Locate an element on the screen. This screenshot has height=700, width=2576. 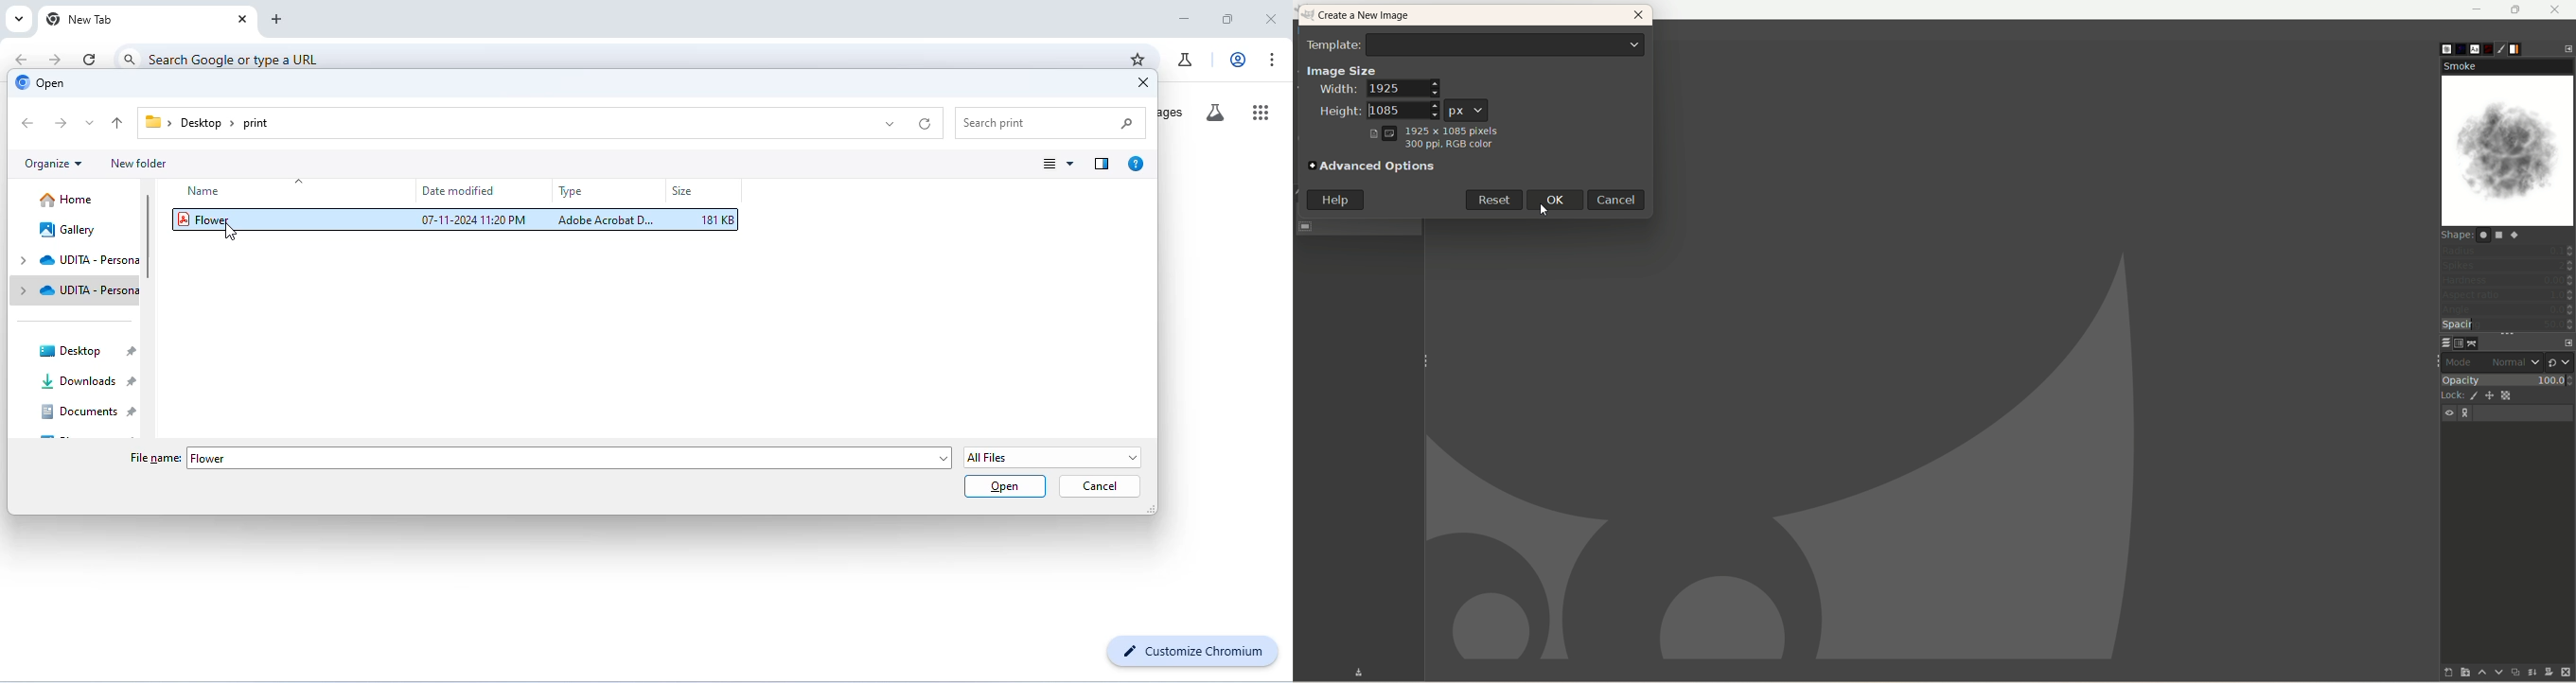
duplicate layer is located at coordinates (2513, 672).